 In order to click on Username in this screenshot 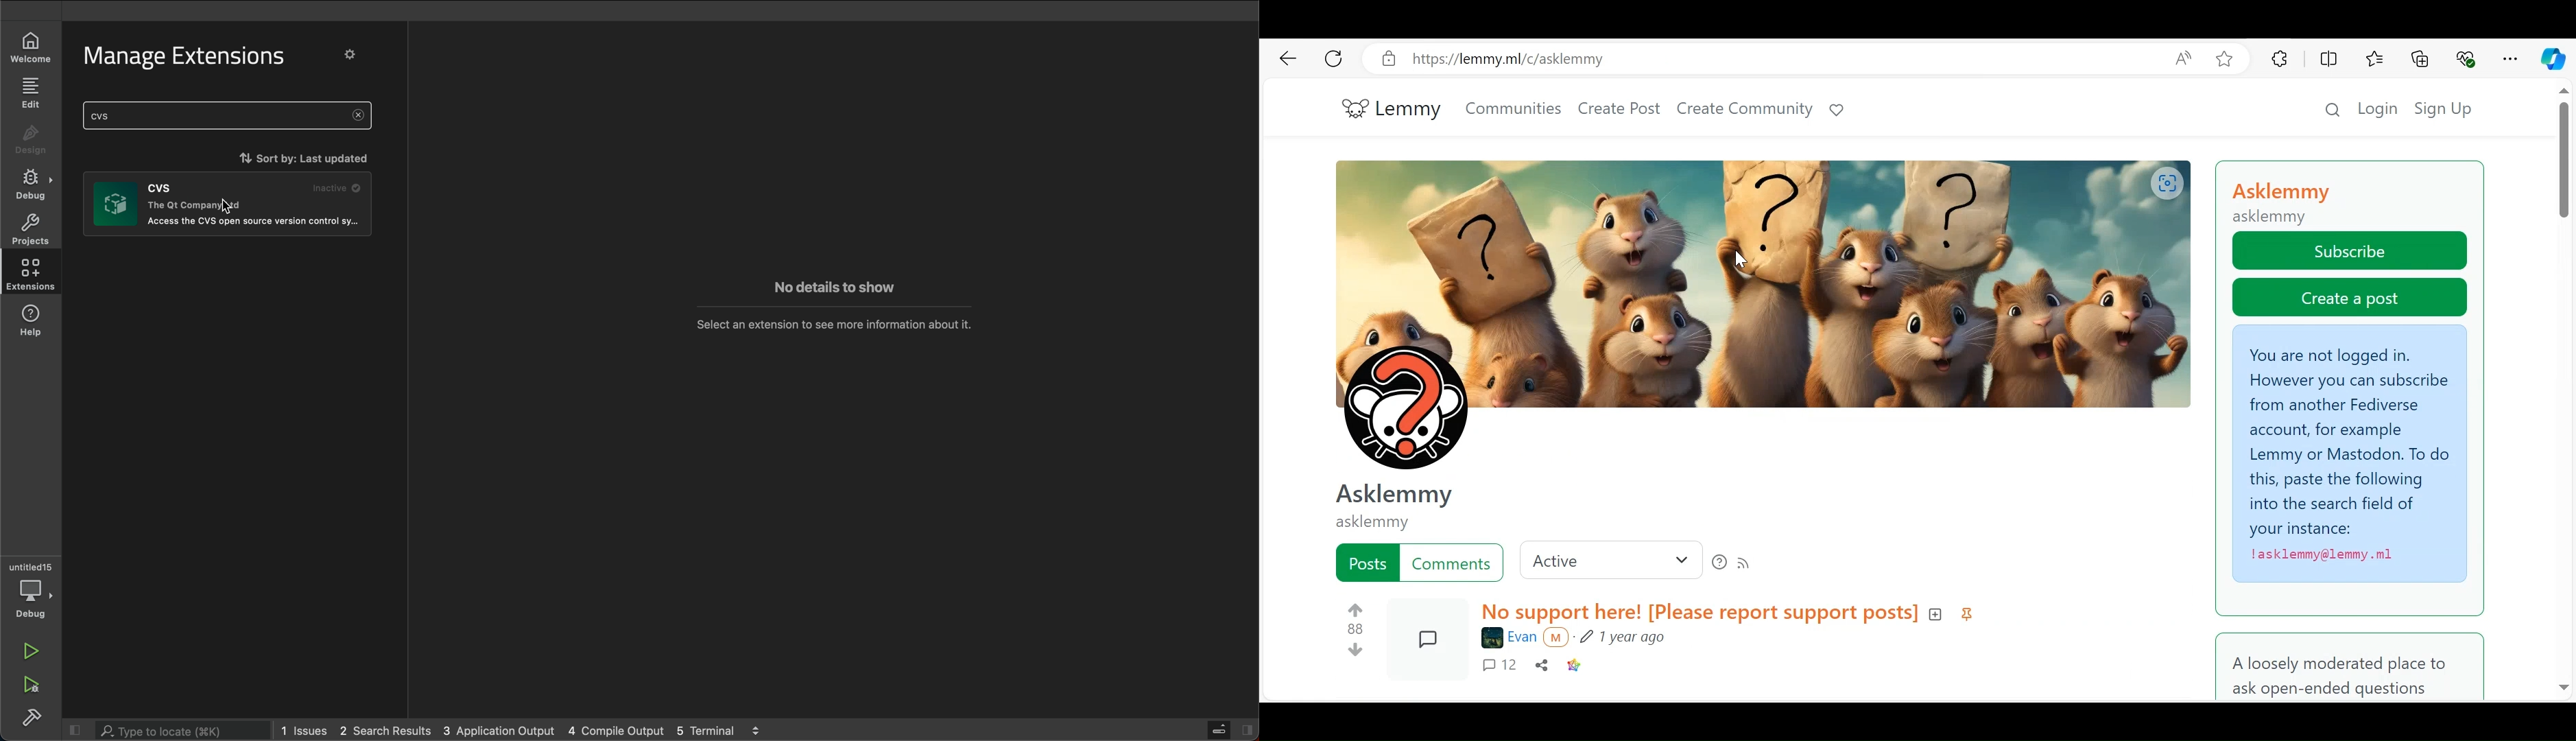, I will do `click(1509, 638)`.